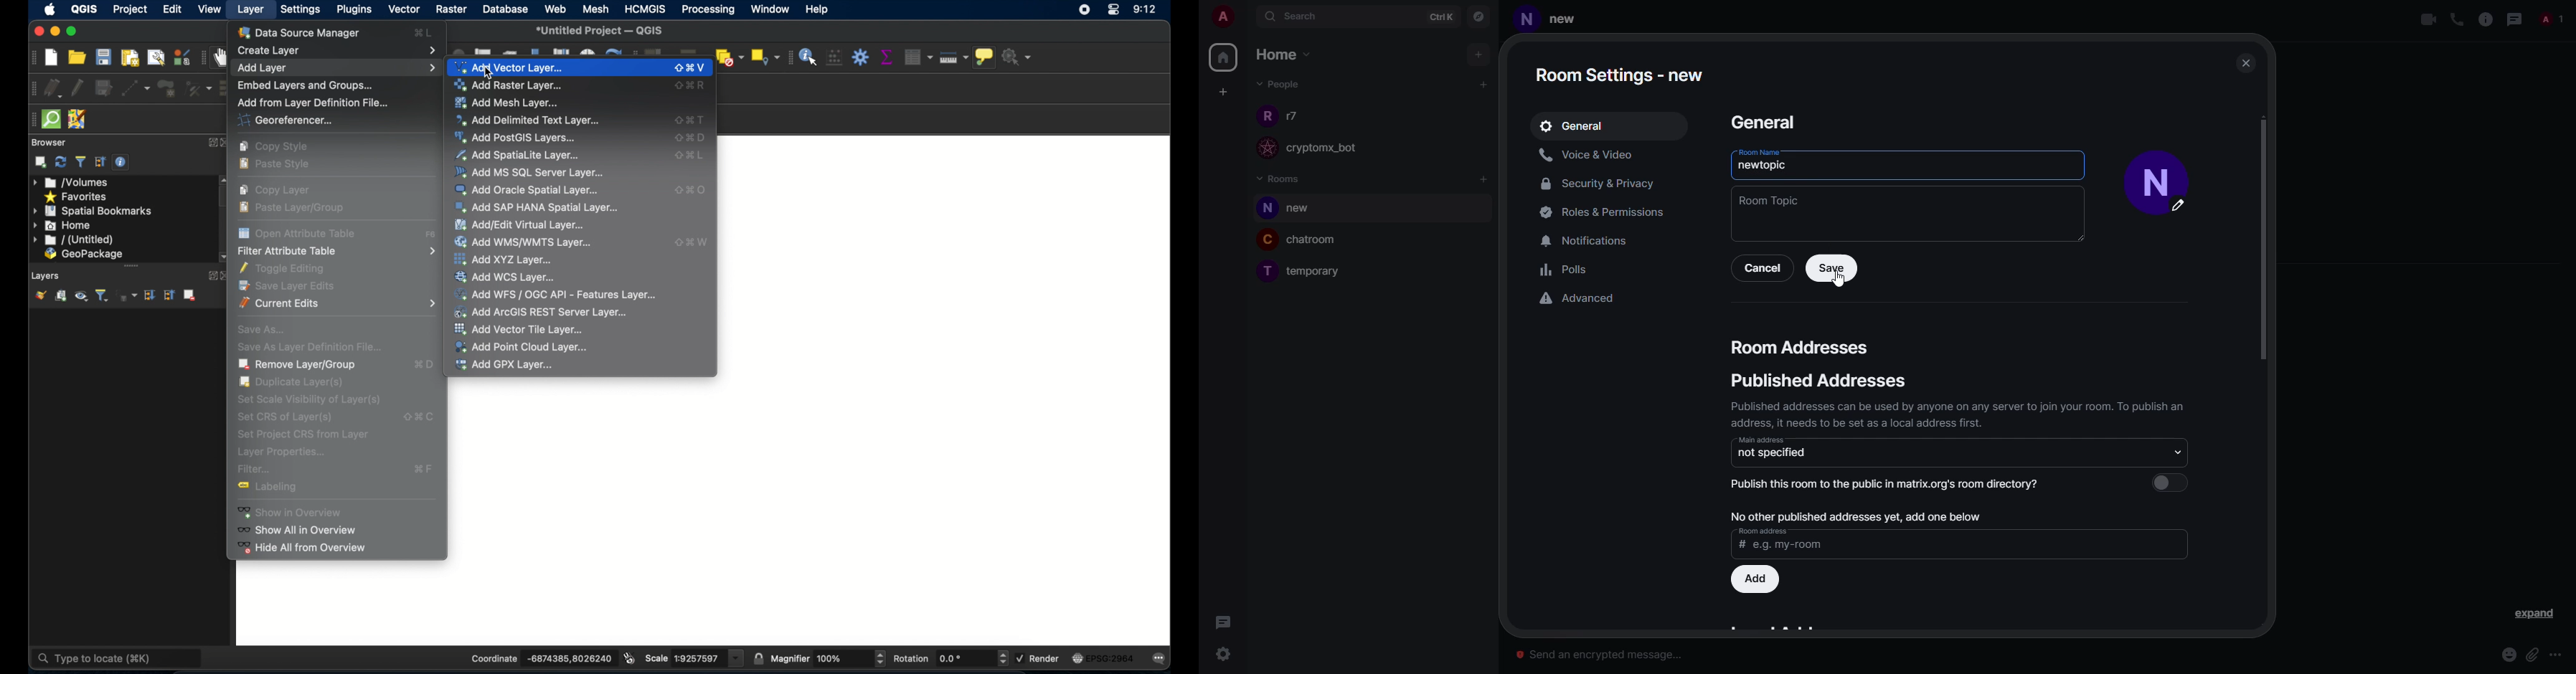  Describe the element at coordinates (81, 297) in the screenshot. I see `manage map themes` at that location.